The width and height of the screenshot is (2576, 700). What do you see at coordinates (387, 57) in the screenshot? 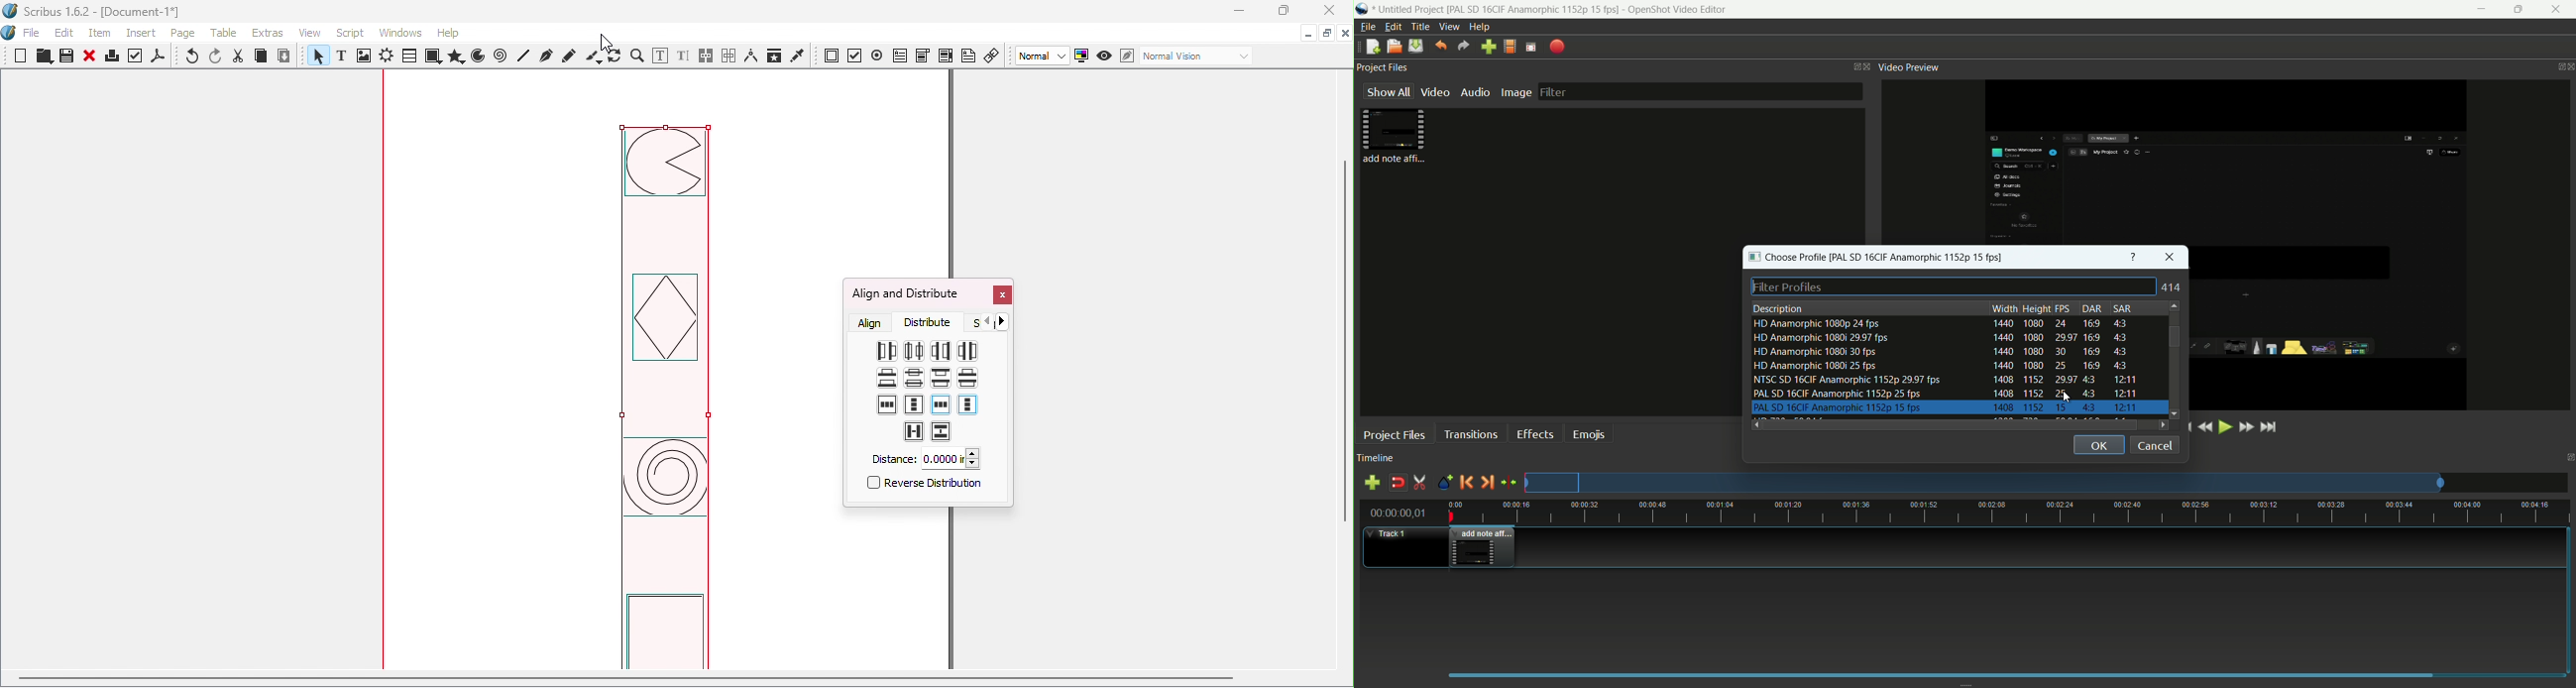
I see `Render frame` at bounding box center [387, 57].